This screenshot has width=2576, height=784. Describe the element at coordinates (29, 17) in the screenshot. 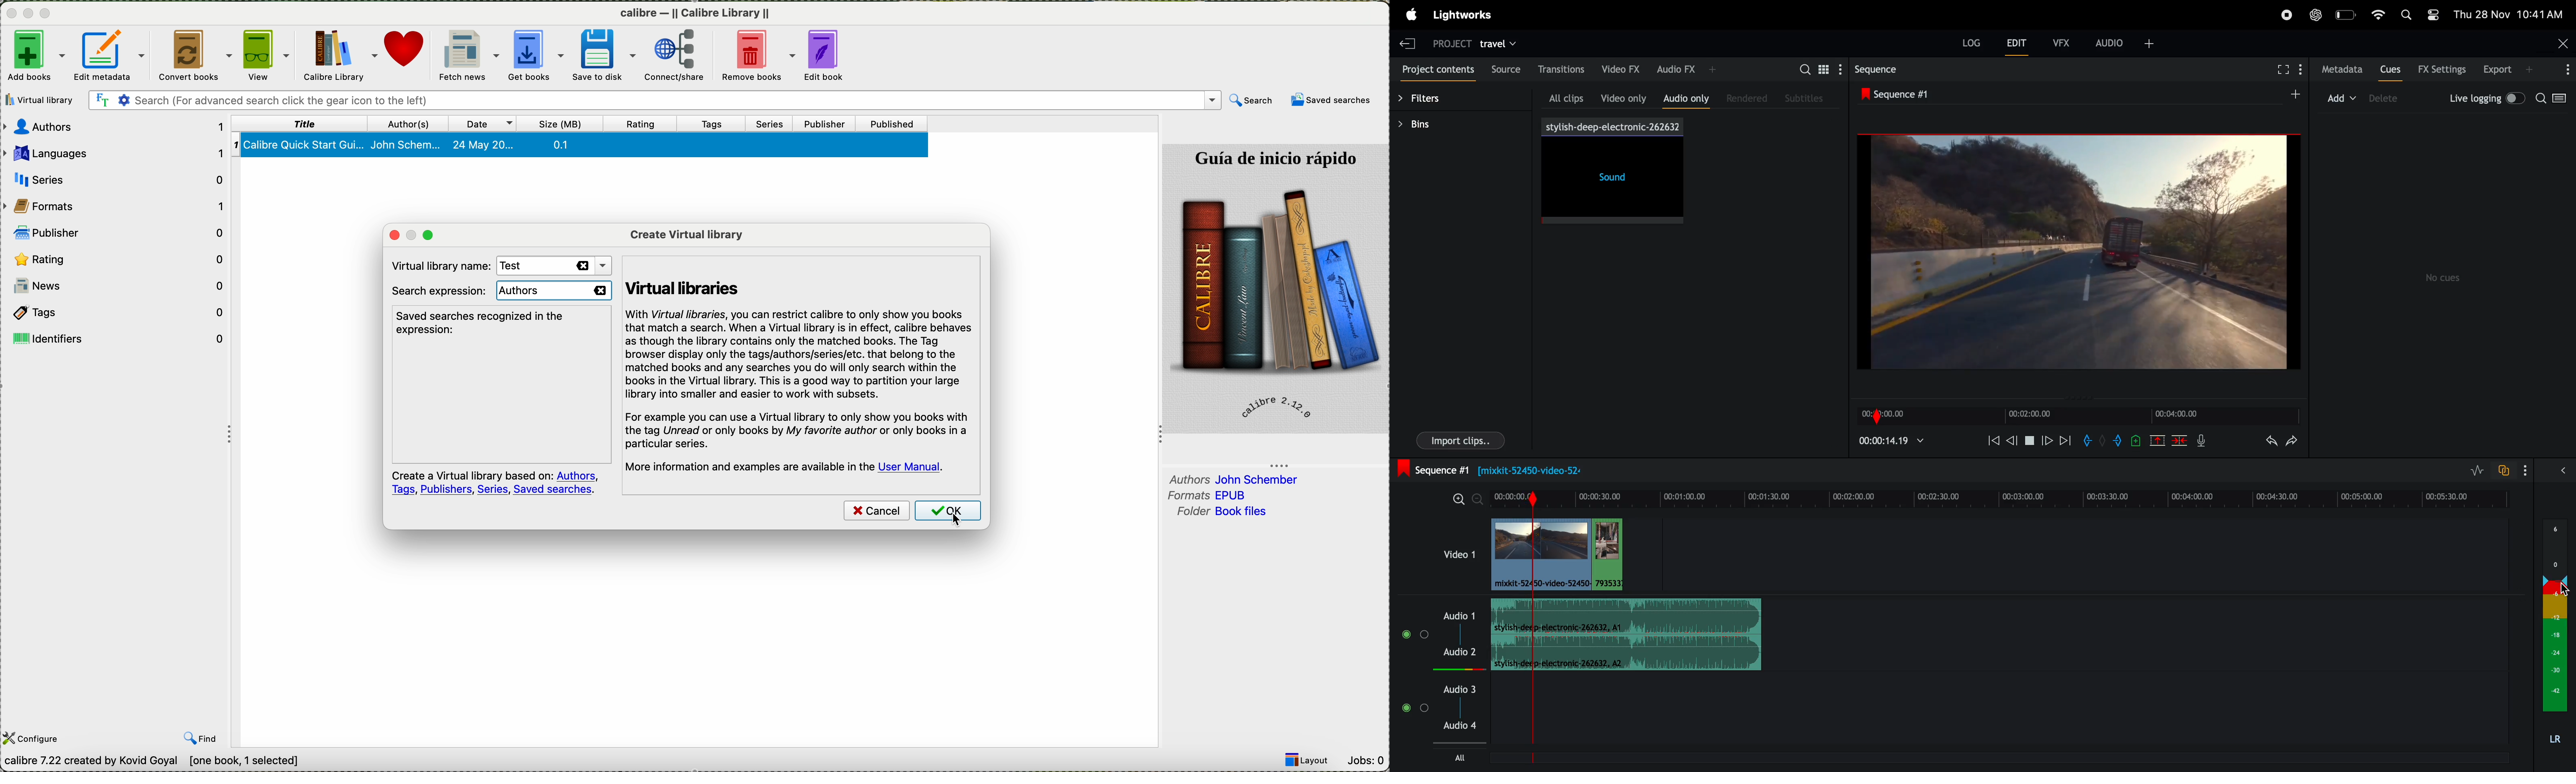

I see `minimize` at that location.